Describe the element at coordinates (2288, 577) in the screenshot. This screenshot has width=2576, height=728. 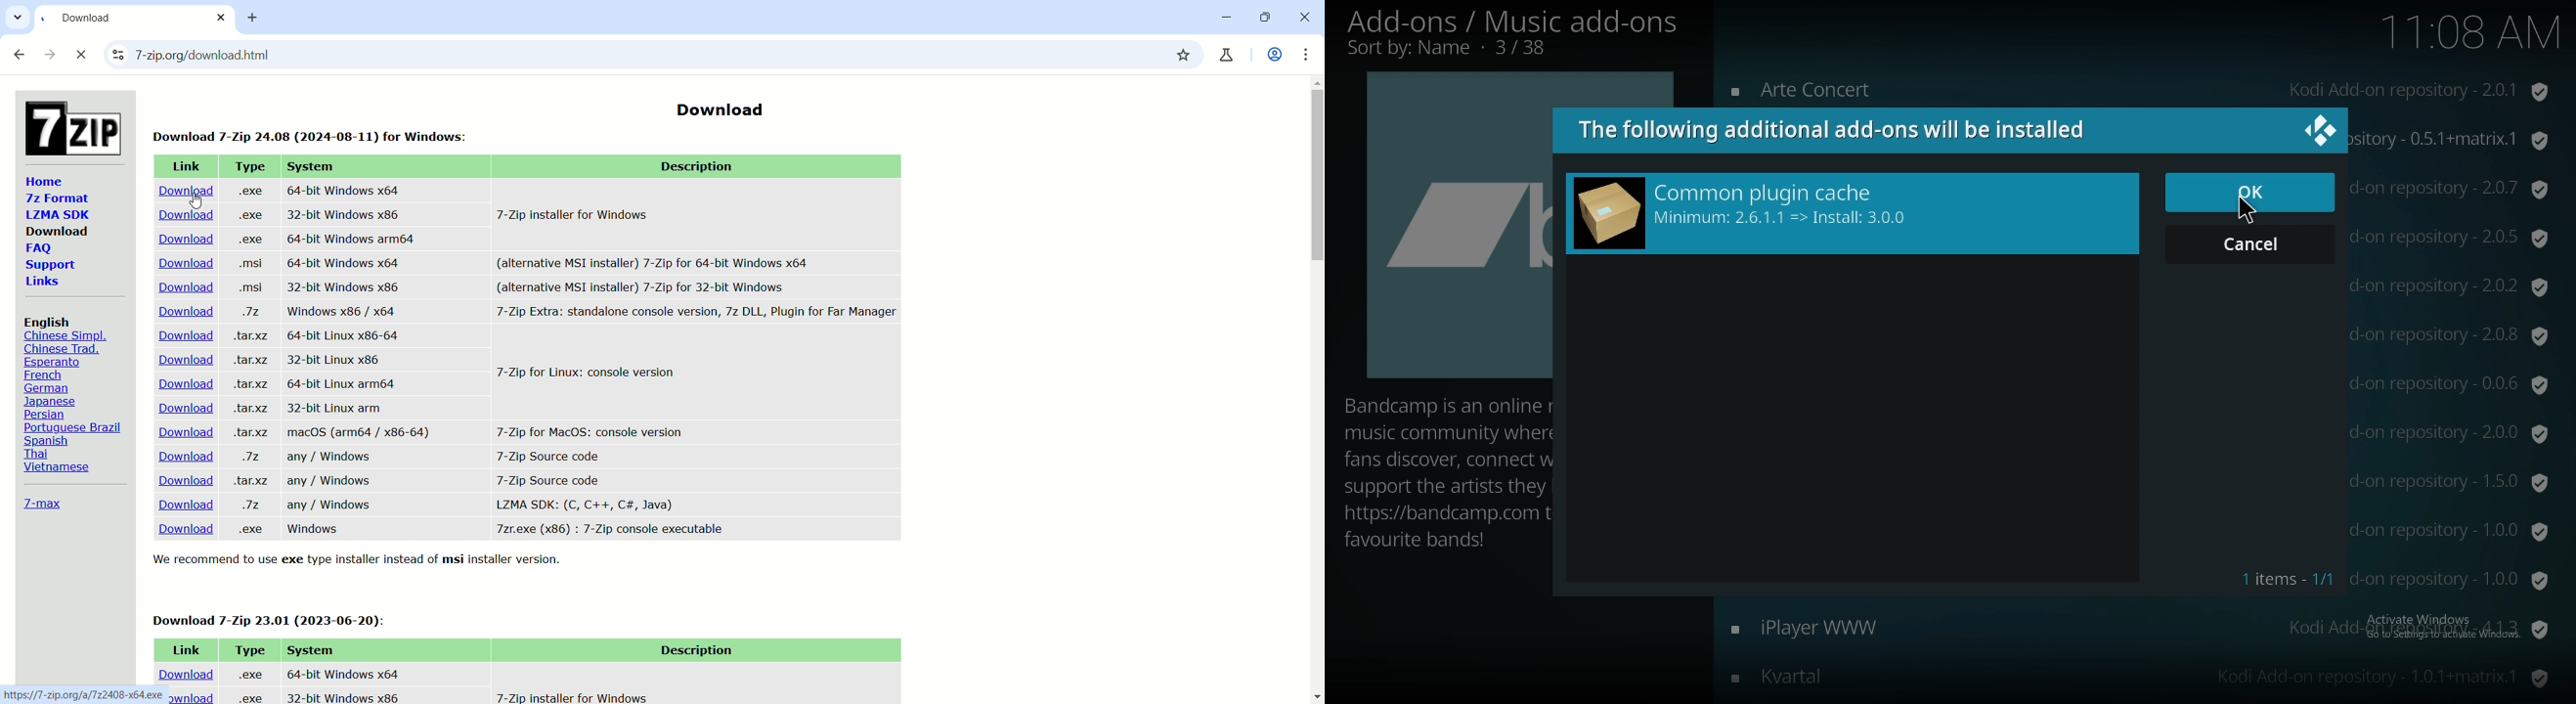
I see `1 items` at that location.